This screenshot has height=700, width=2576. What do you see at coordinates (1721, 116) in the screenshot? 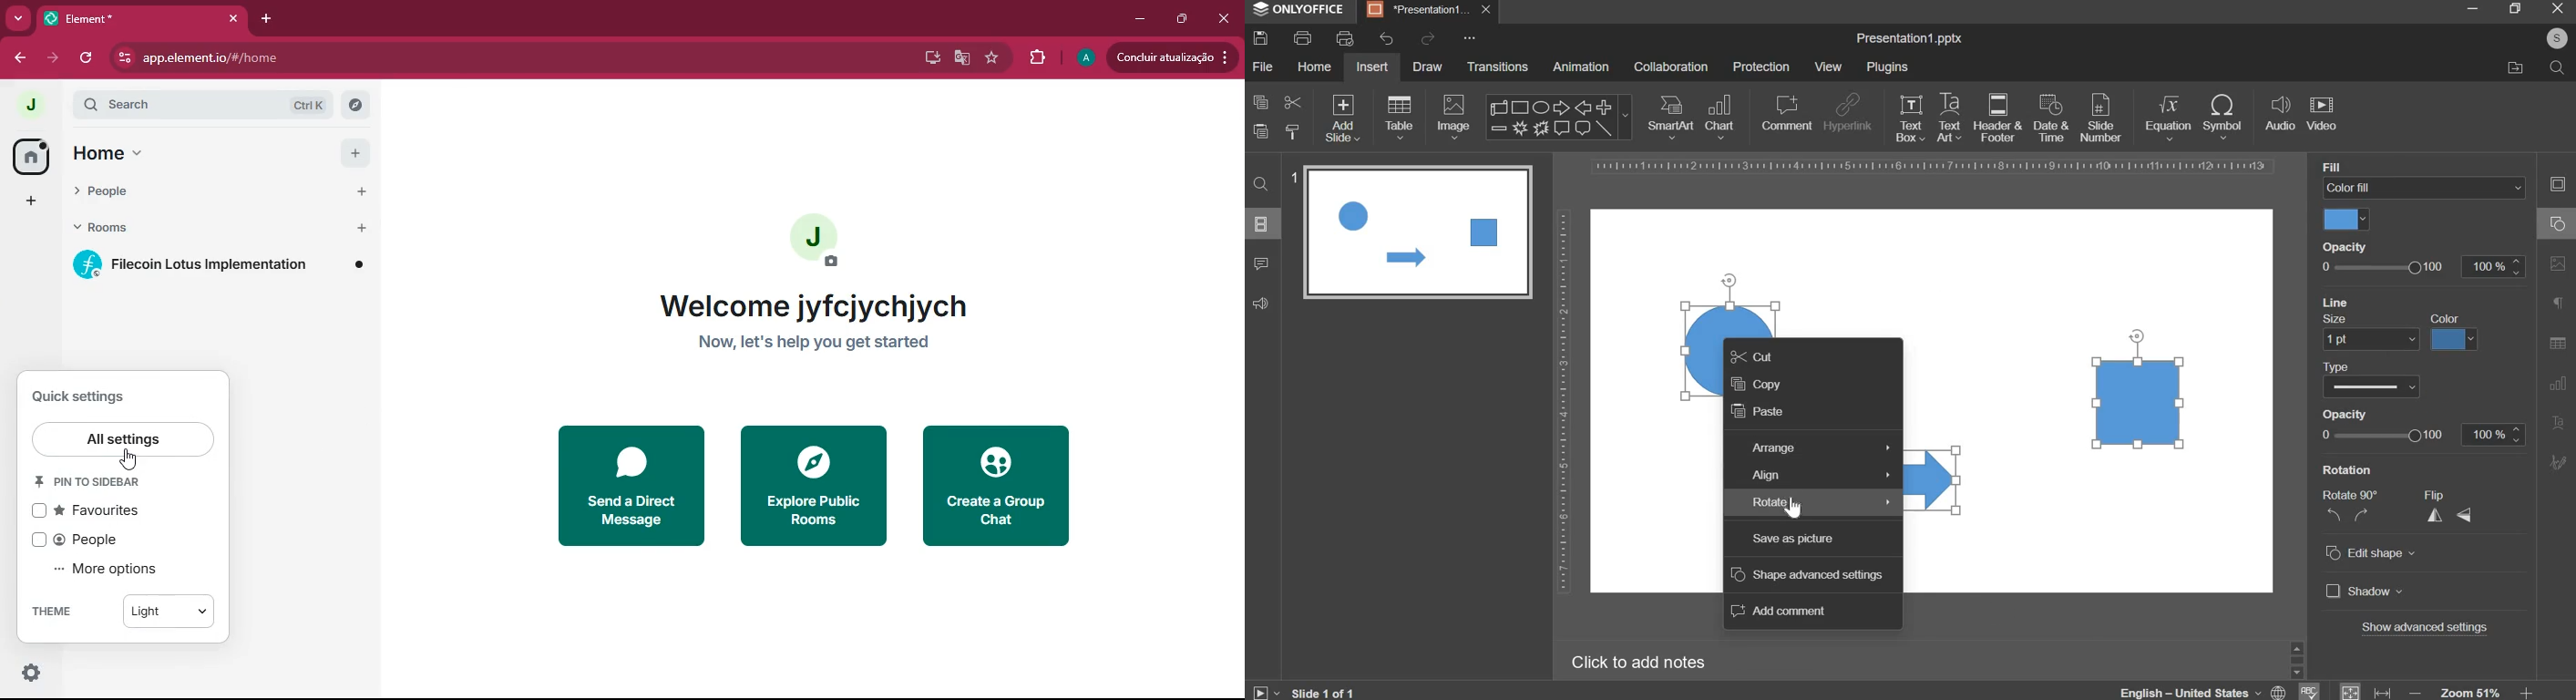
I see `chart` at bounding box center [1721, 116].